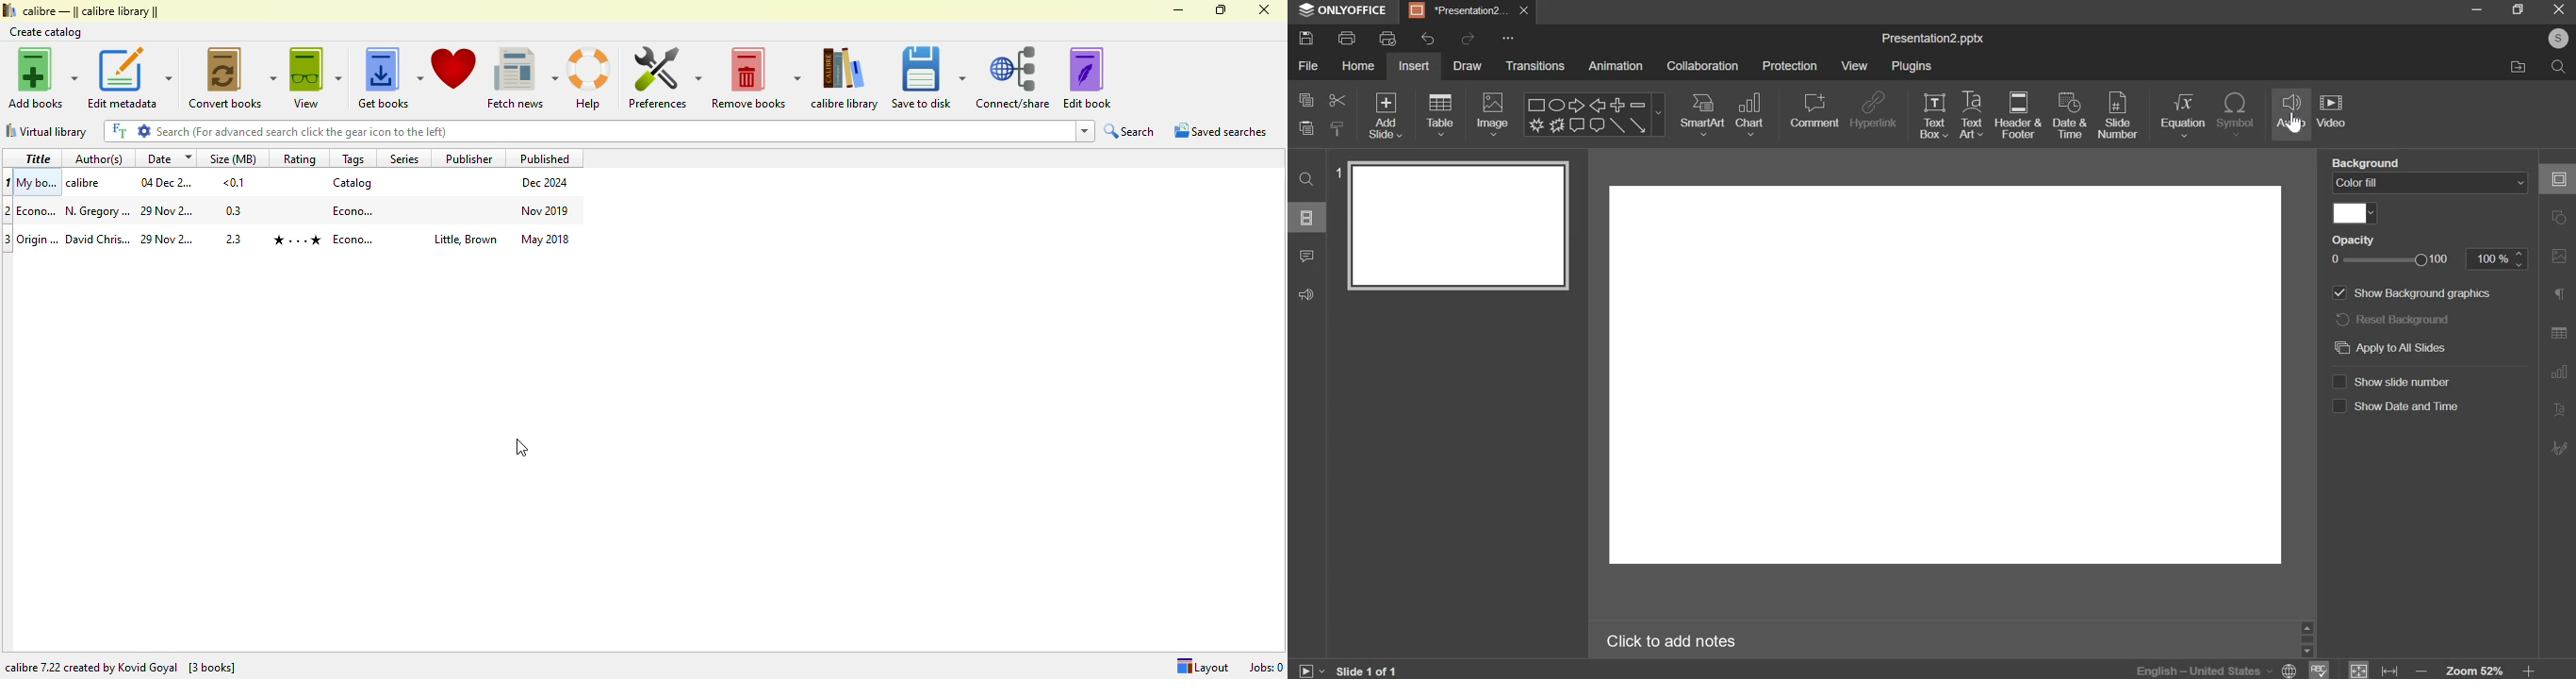  I want to click on comment, so click(1312, 257).